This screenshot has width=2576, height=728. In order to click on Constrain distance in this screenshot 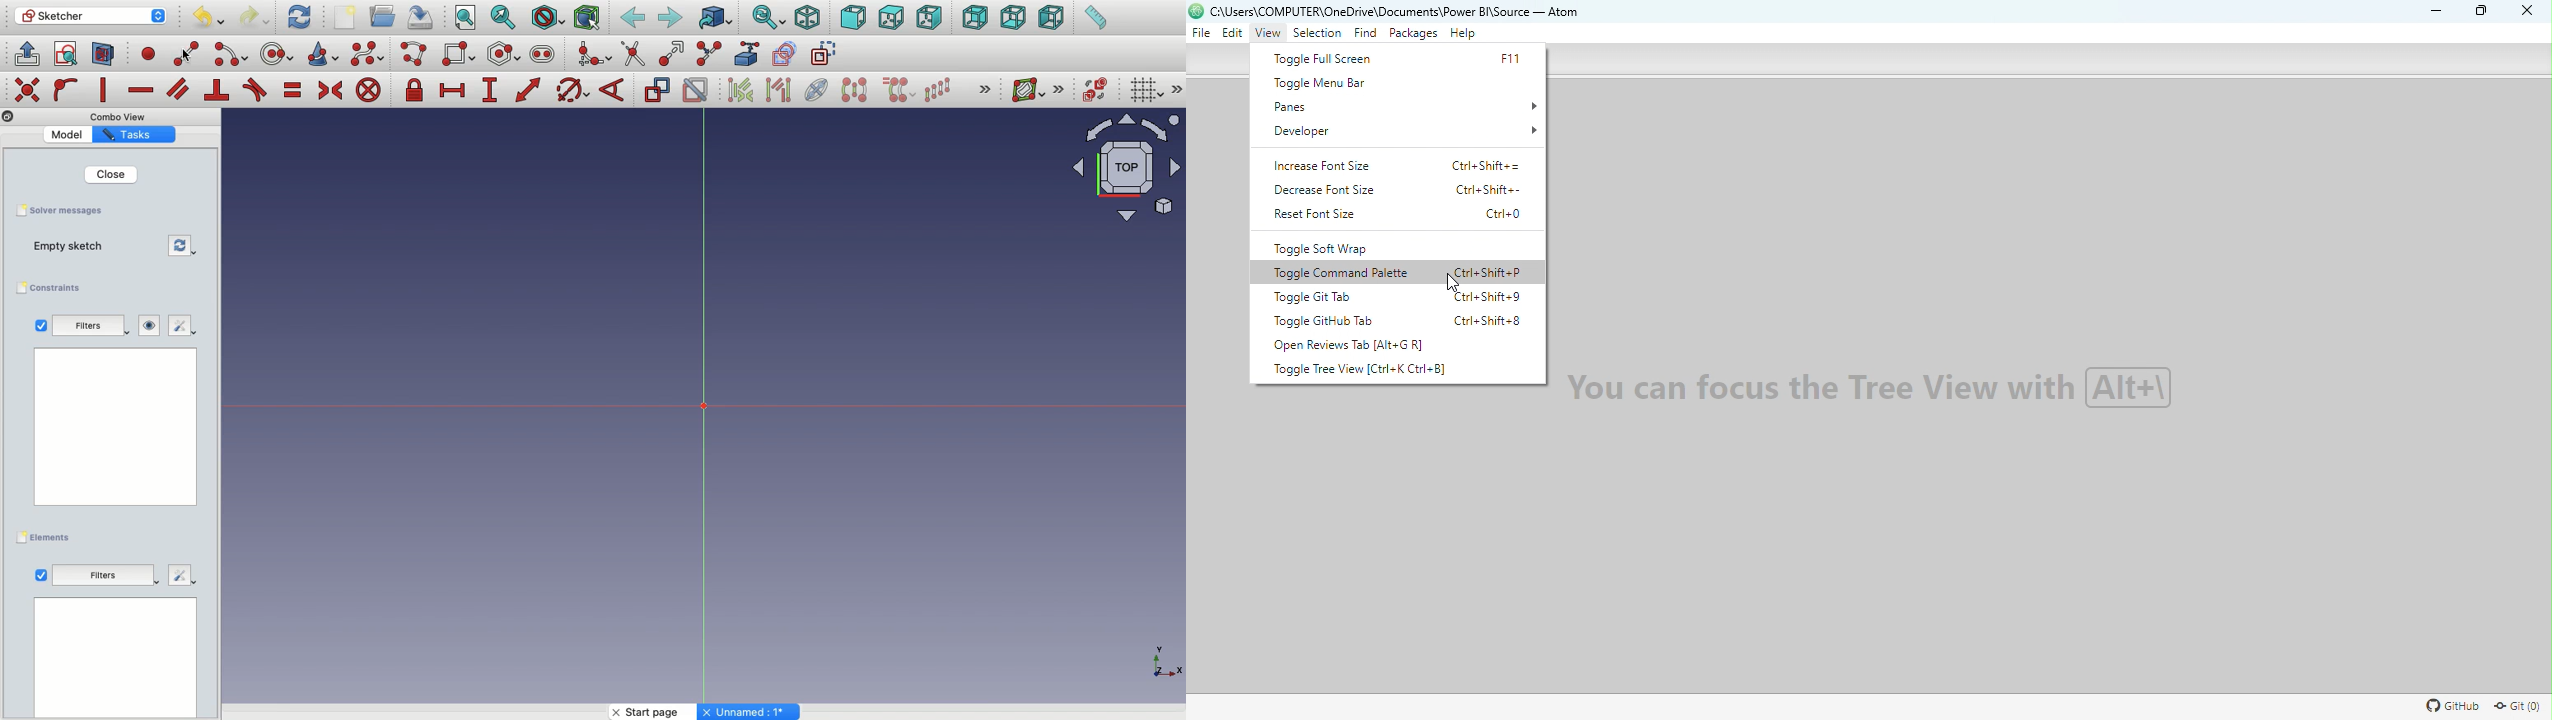, I will do `click(529, 90)`.